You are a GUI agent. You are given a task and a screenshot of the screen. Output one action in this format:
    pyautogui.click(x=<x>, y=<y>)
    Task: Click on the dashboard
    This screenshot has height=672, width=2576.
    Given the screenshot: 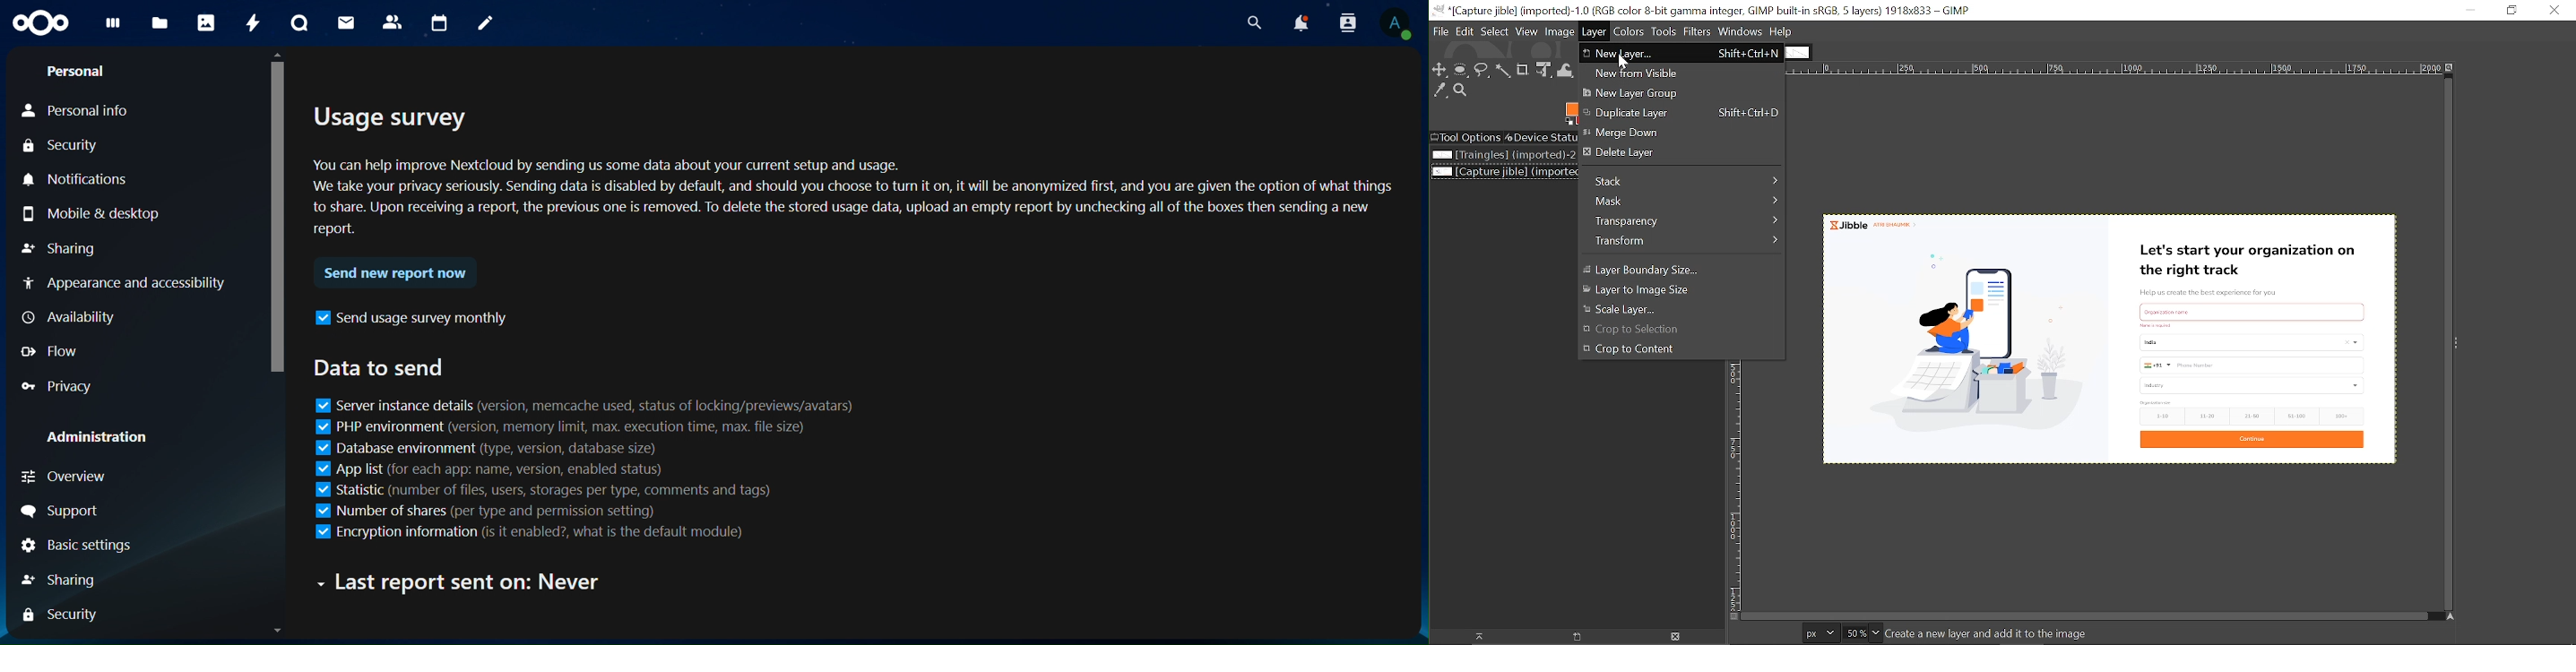 What is the action you would take?
    pyautogui.click(x=114, y=27)
    